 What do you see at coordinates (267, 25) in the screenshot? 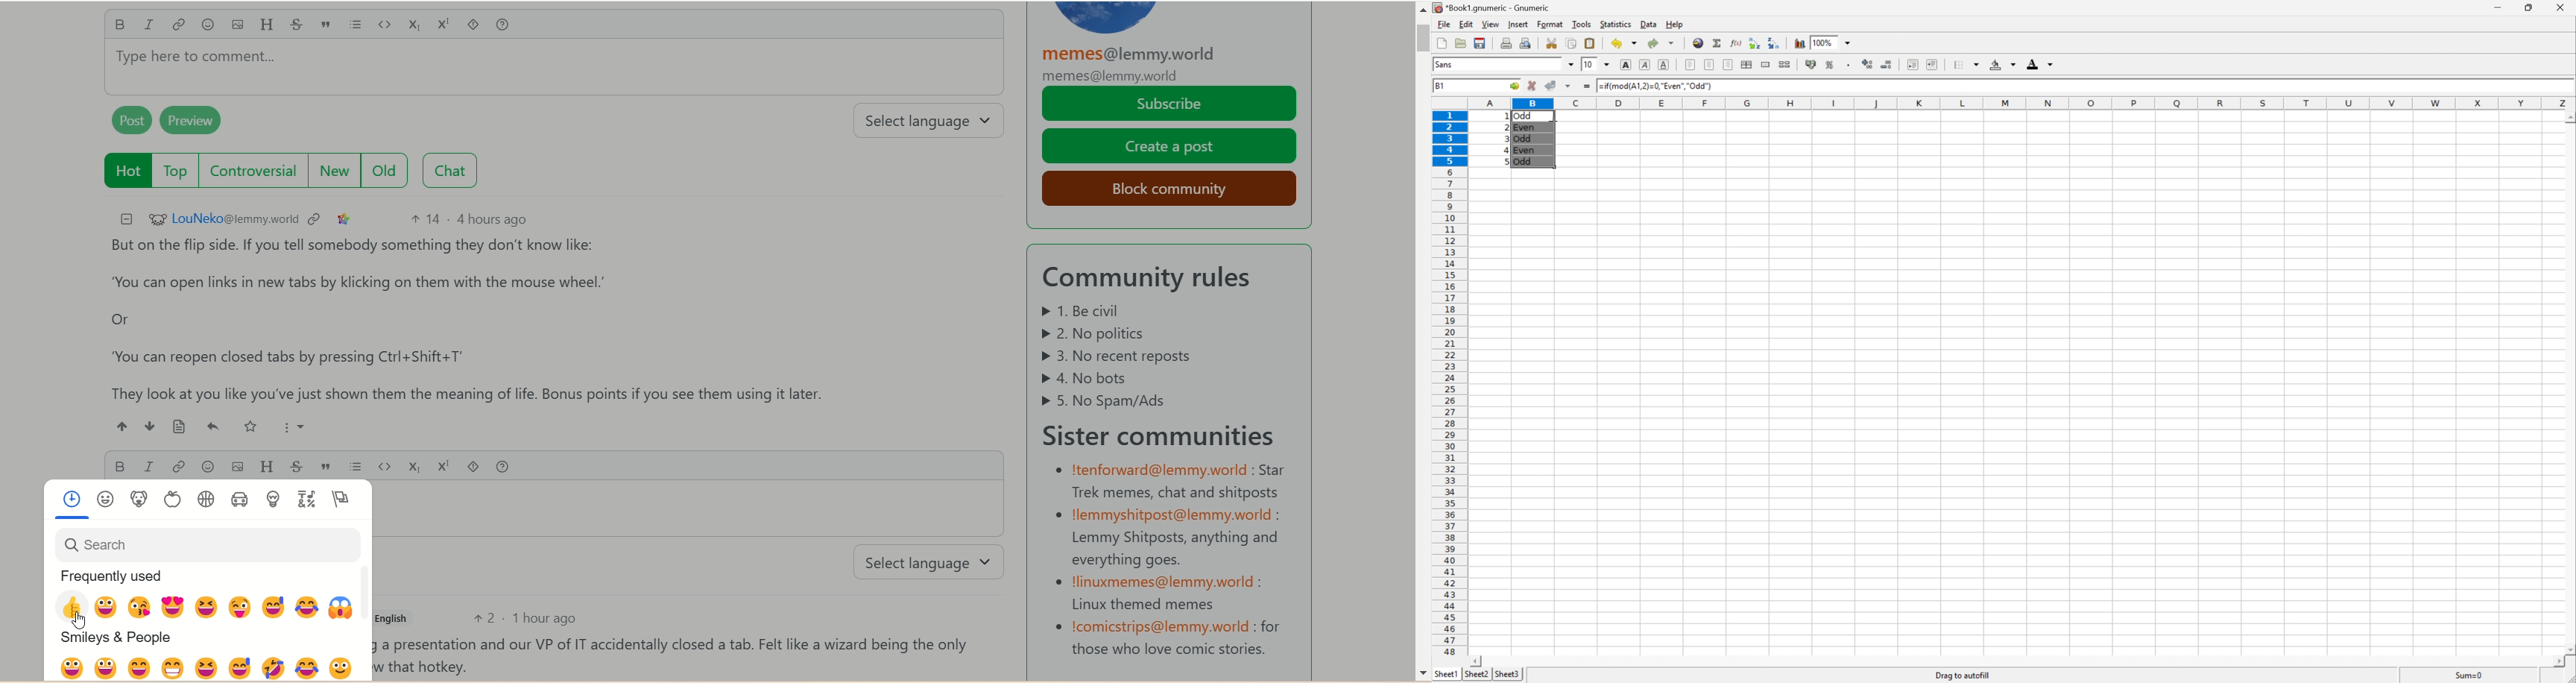
I see `header` at bounding box center [267, 25].